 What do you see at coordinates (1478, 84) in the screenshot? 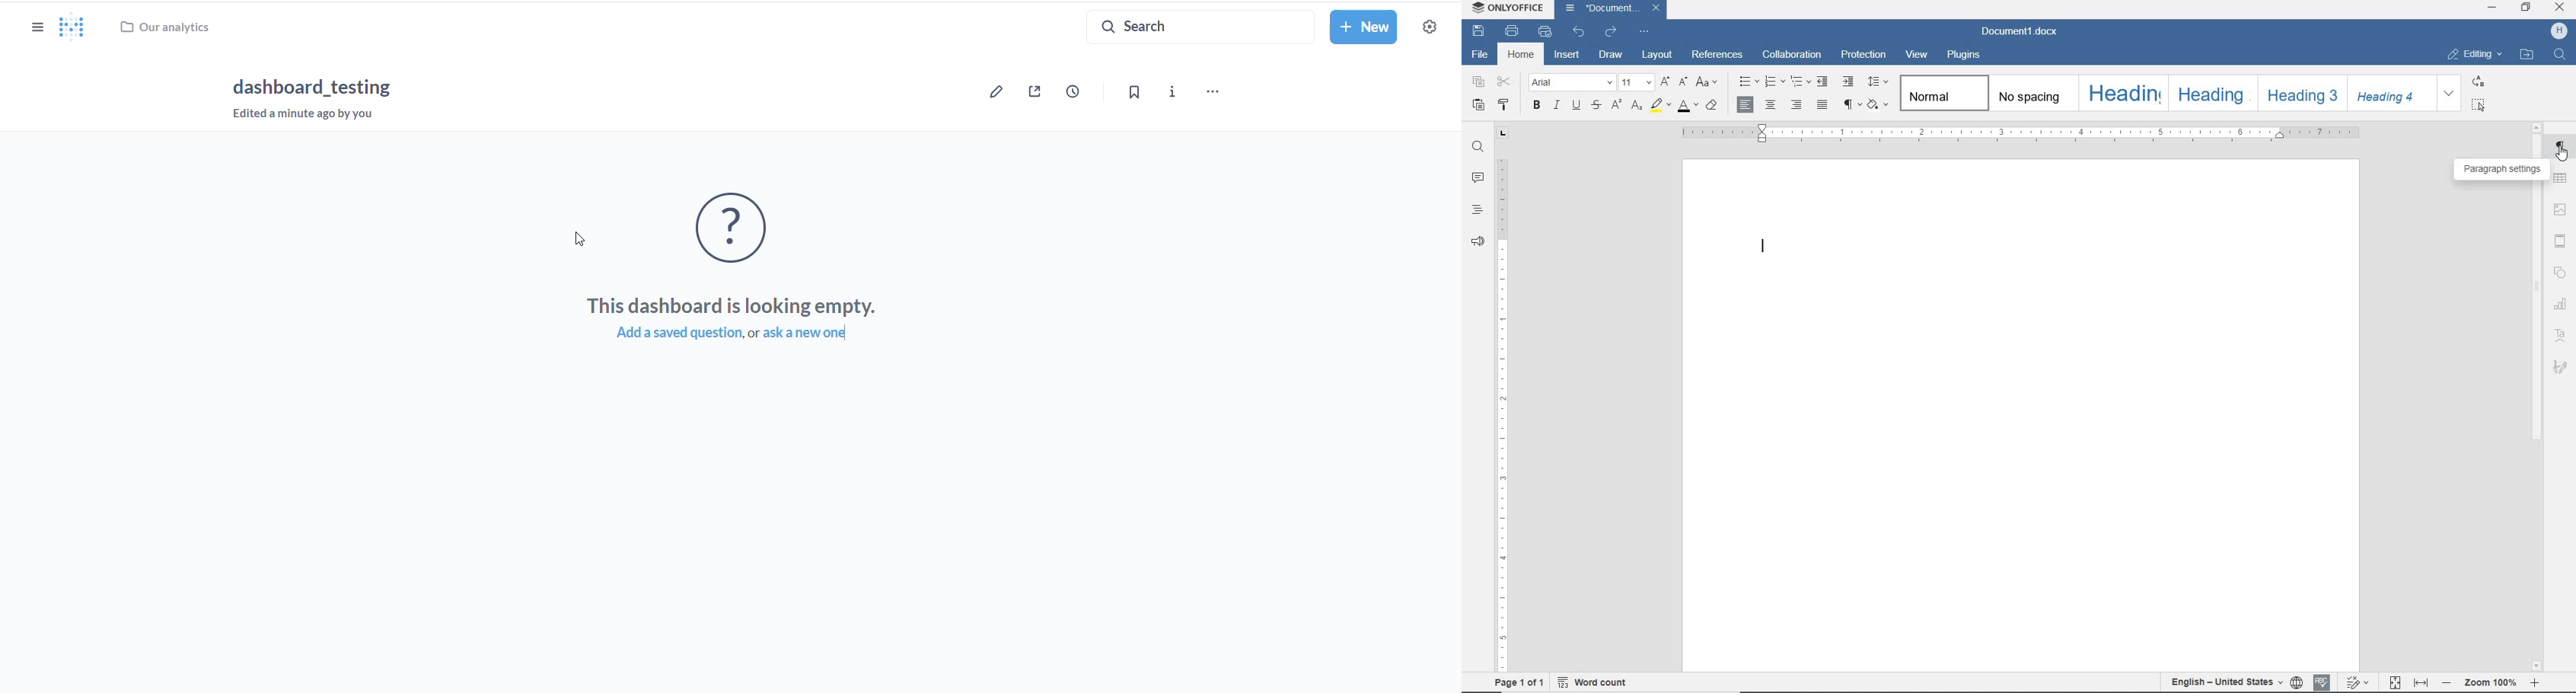
I see `copy` at bounding box center [1478, 84].